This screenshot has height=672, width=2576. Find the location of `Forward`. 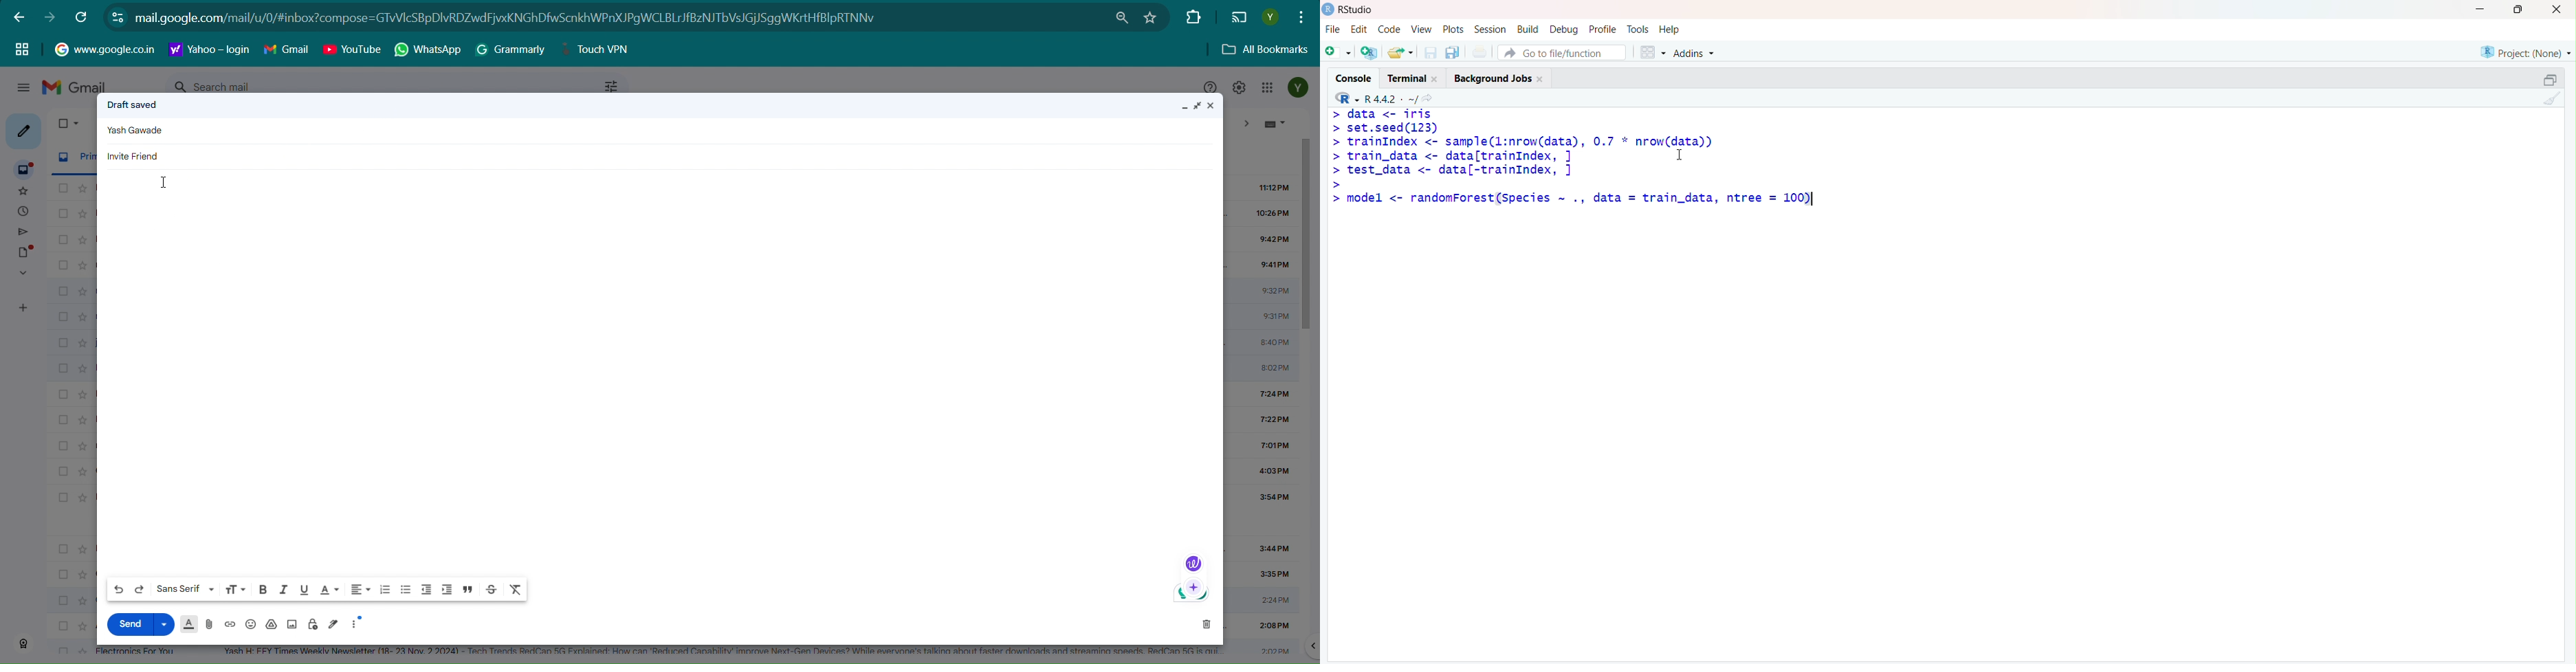

Forward is located at coordinates (49, 17).